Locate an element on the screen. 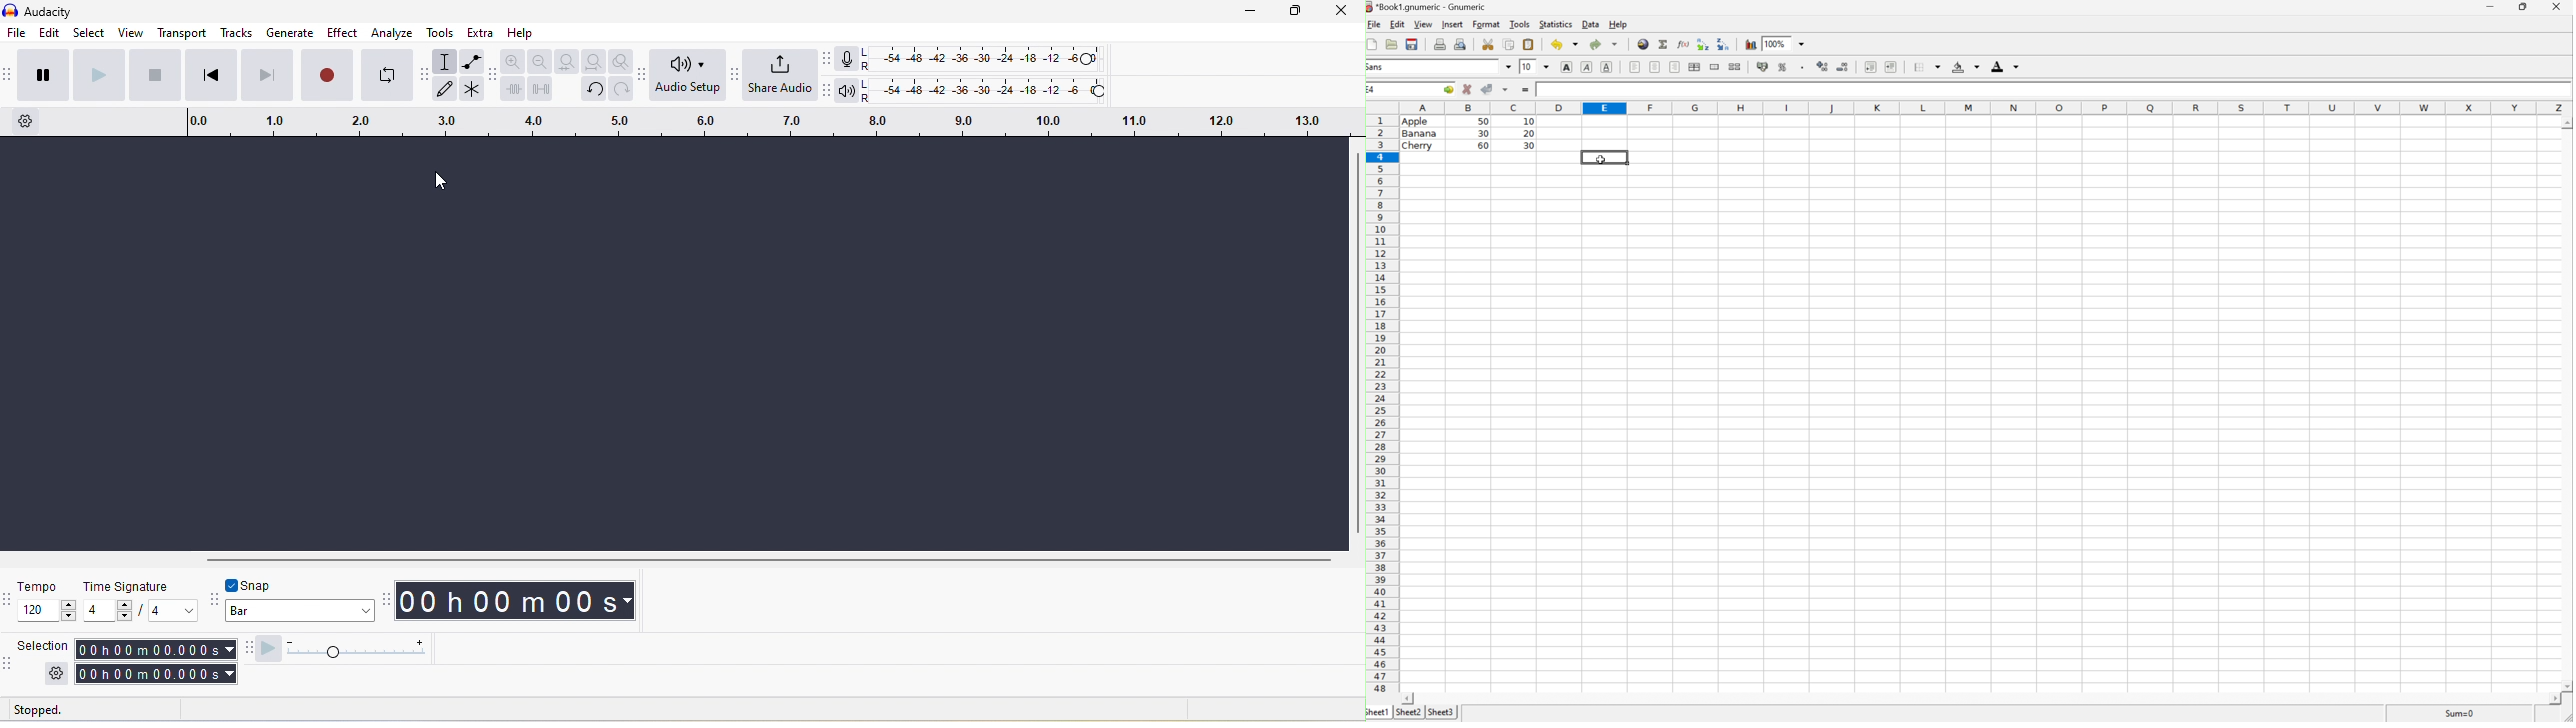  pause is located at coordinates (45, 75).